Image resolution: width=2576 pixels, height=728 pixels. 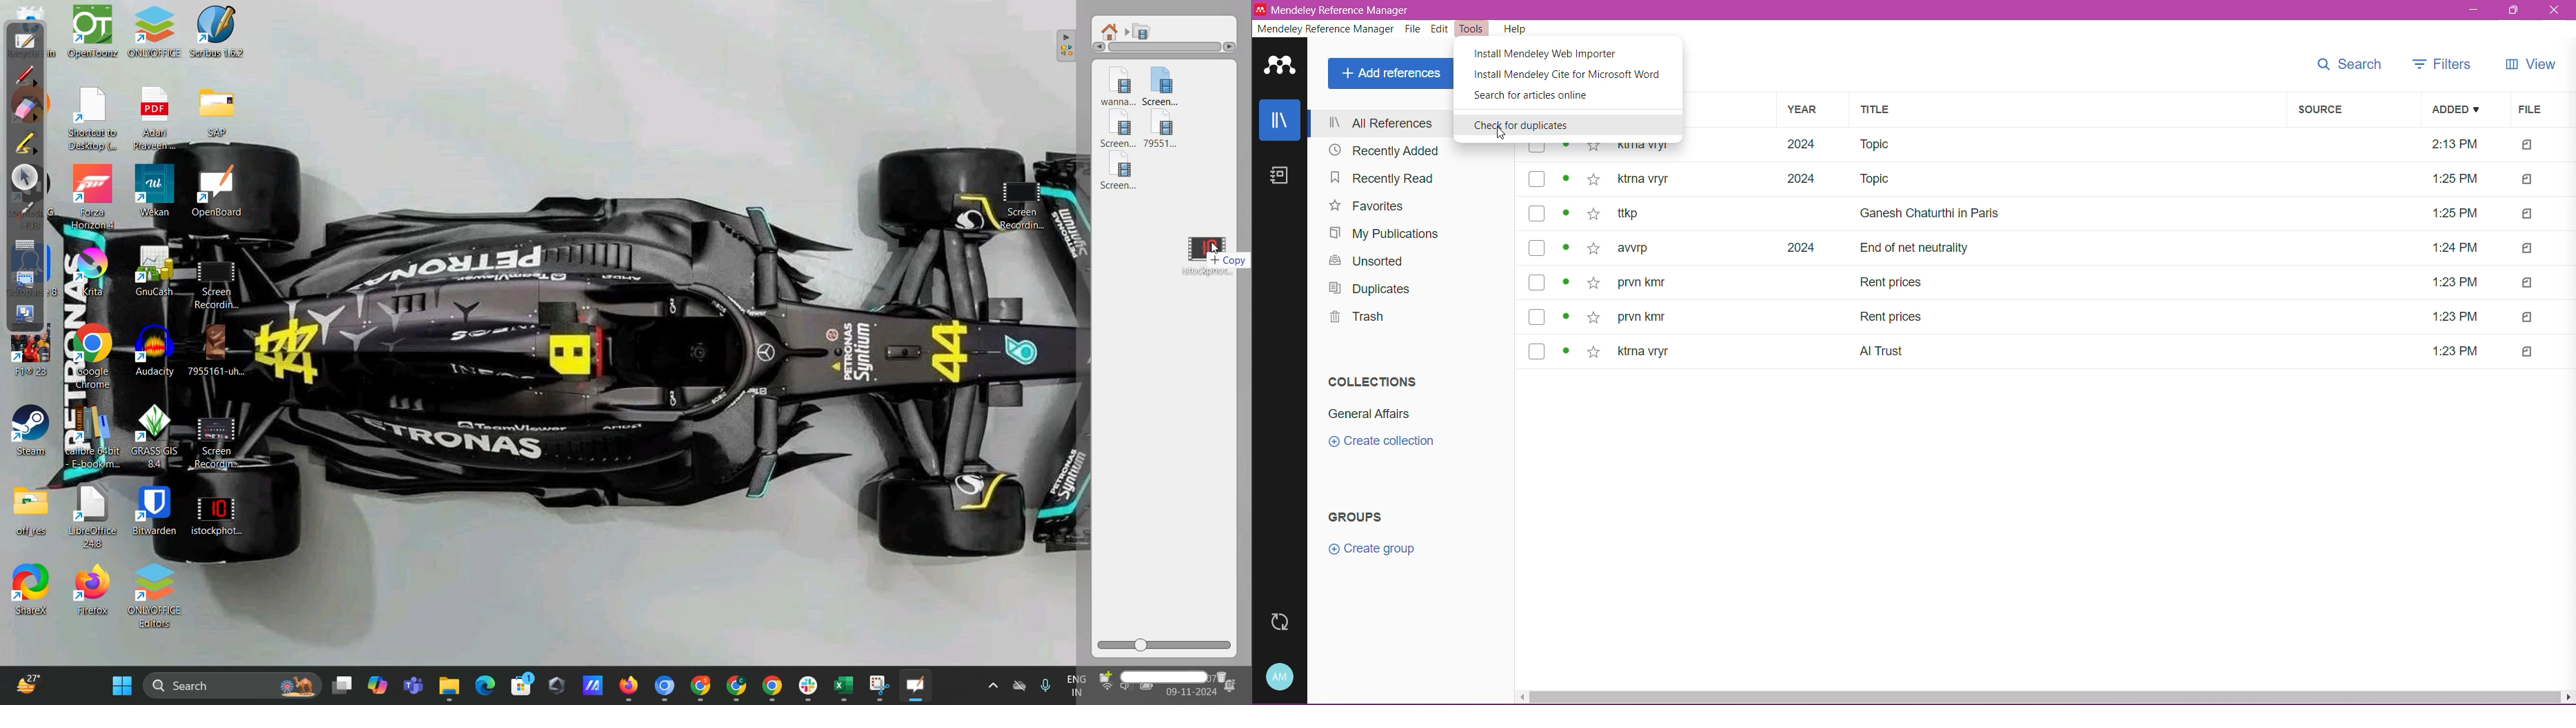 I want to click on Screen Recording, so click(x=222, y=283).